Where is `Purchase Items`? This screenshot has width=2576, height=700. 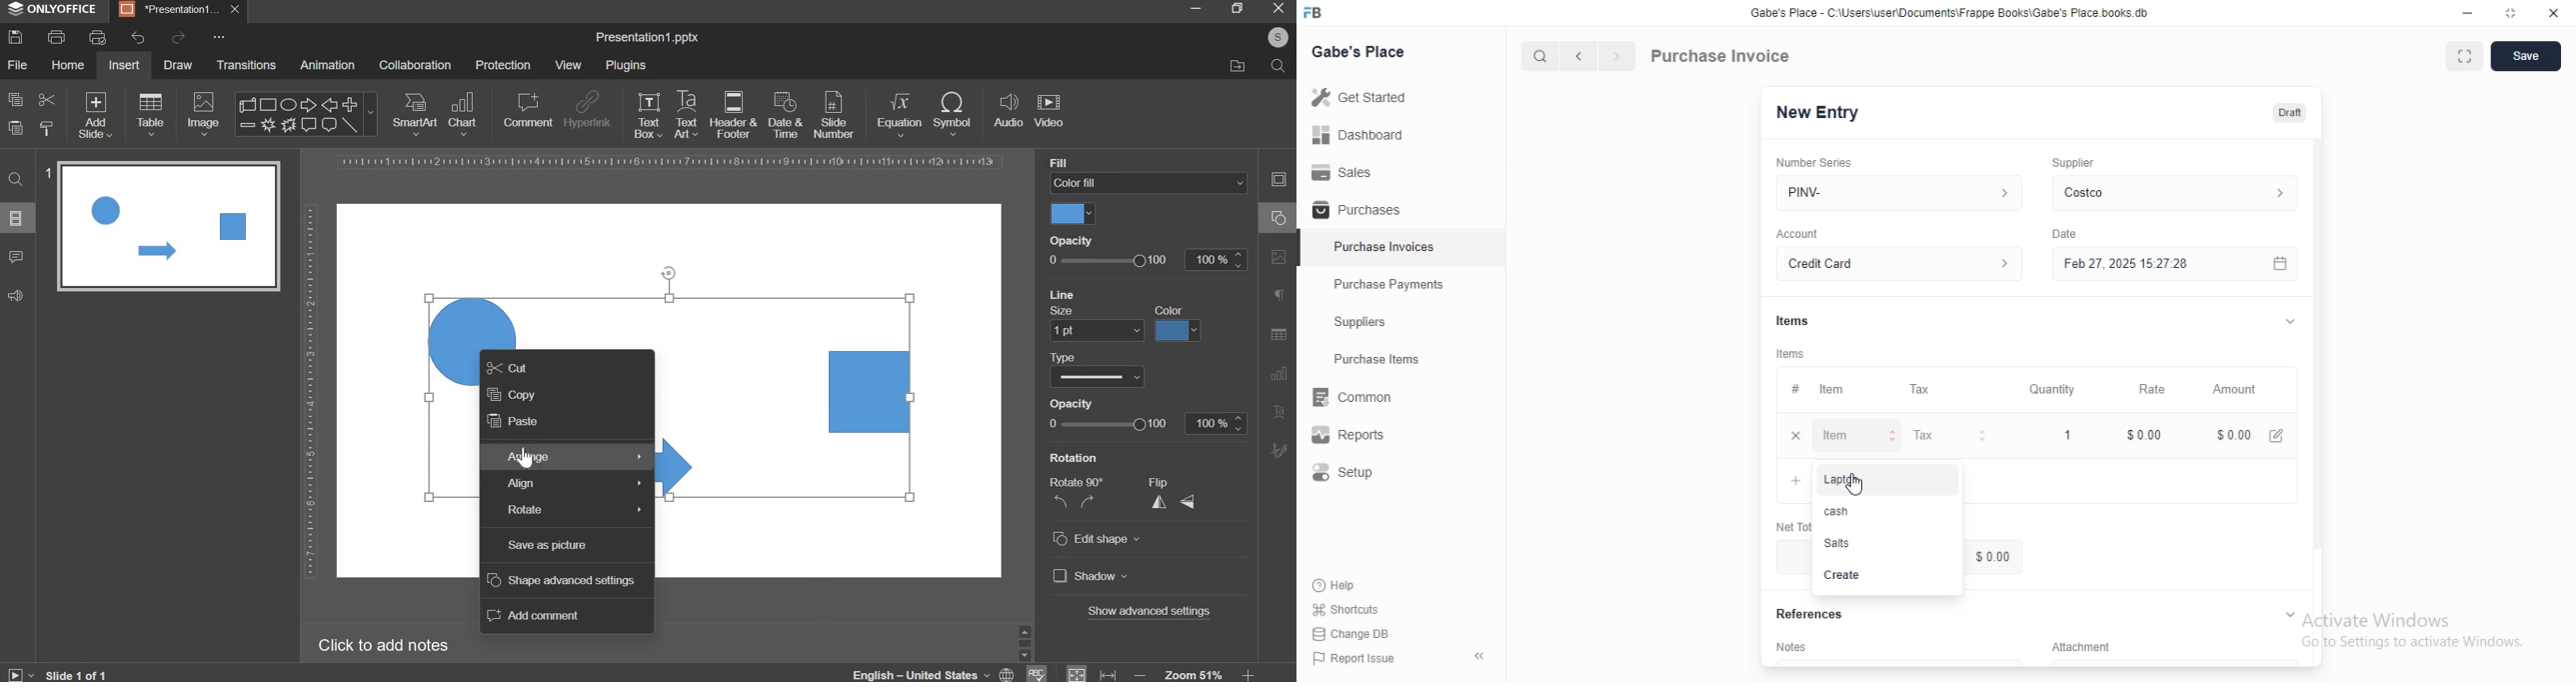 Purchase Items is located at coordinates (1401, 359).